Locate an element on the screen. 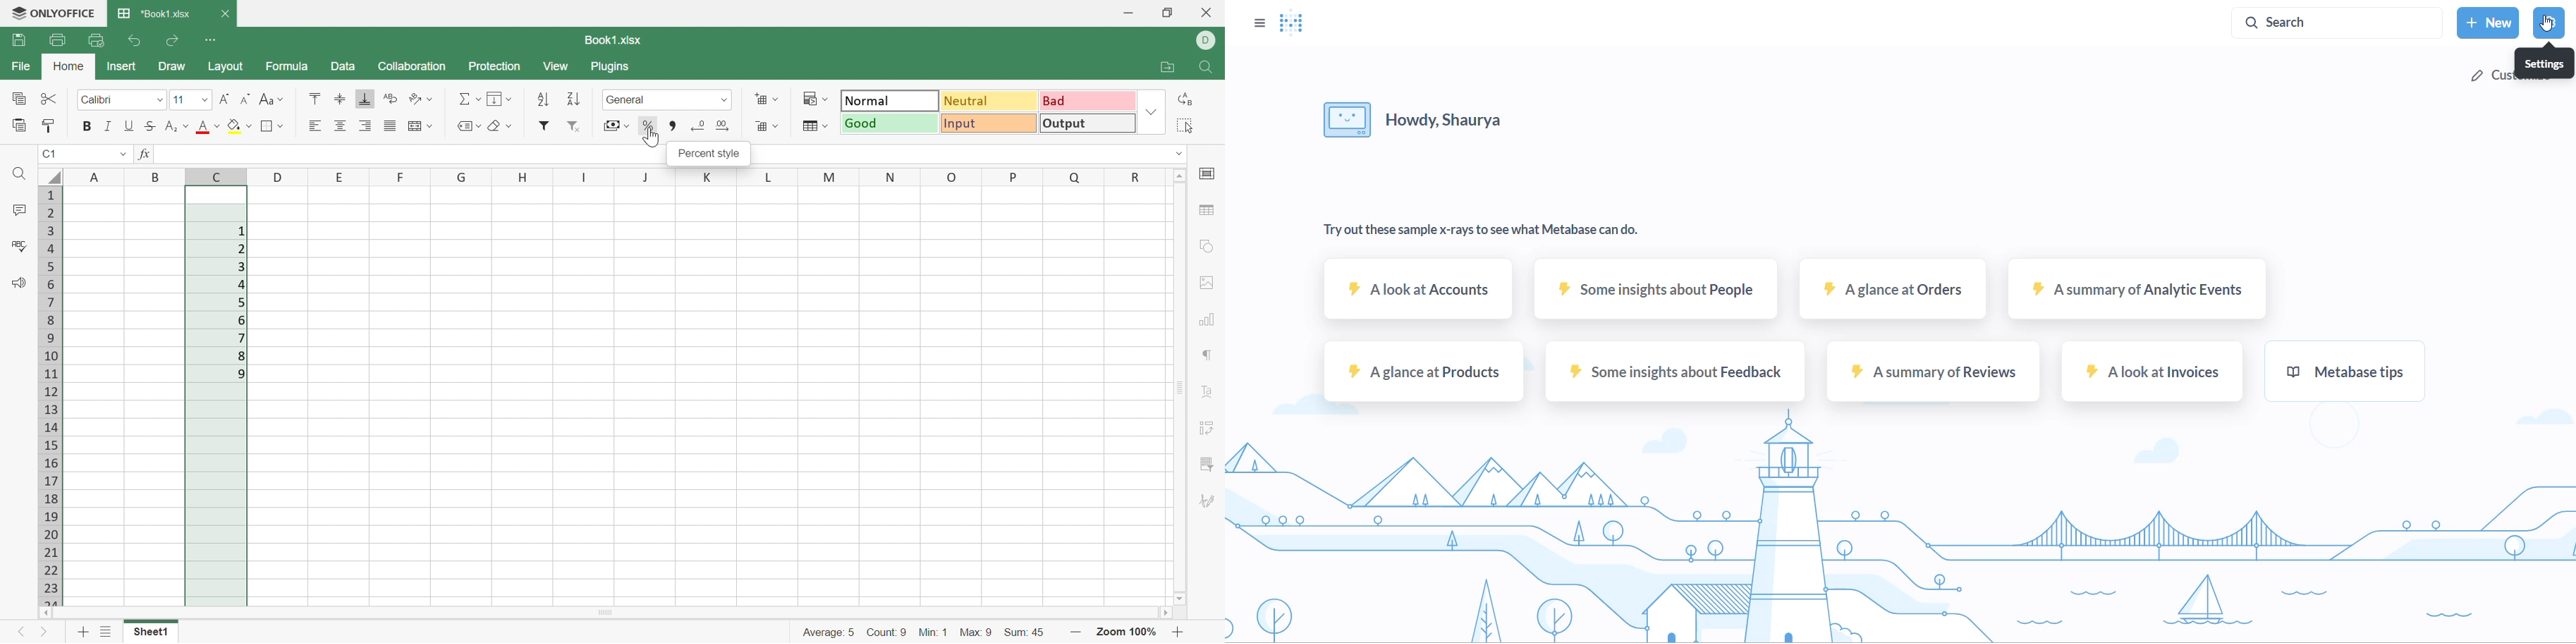  Superscript / subscript is located at coordinates (177, 126).